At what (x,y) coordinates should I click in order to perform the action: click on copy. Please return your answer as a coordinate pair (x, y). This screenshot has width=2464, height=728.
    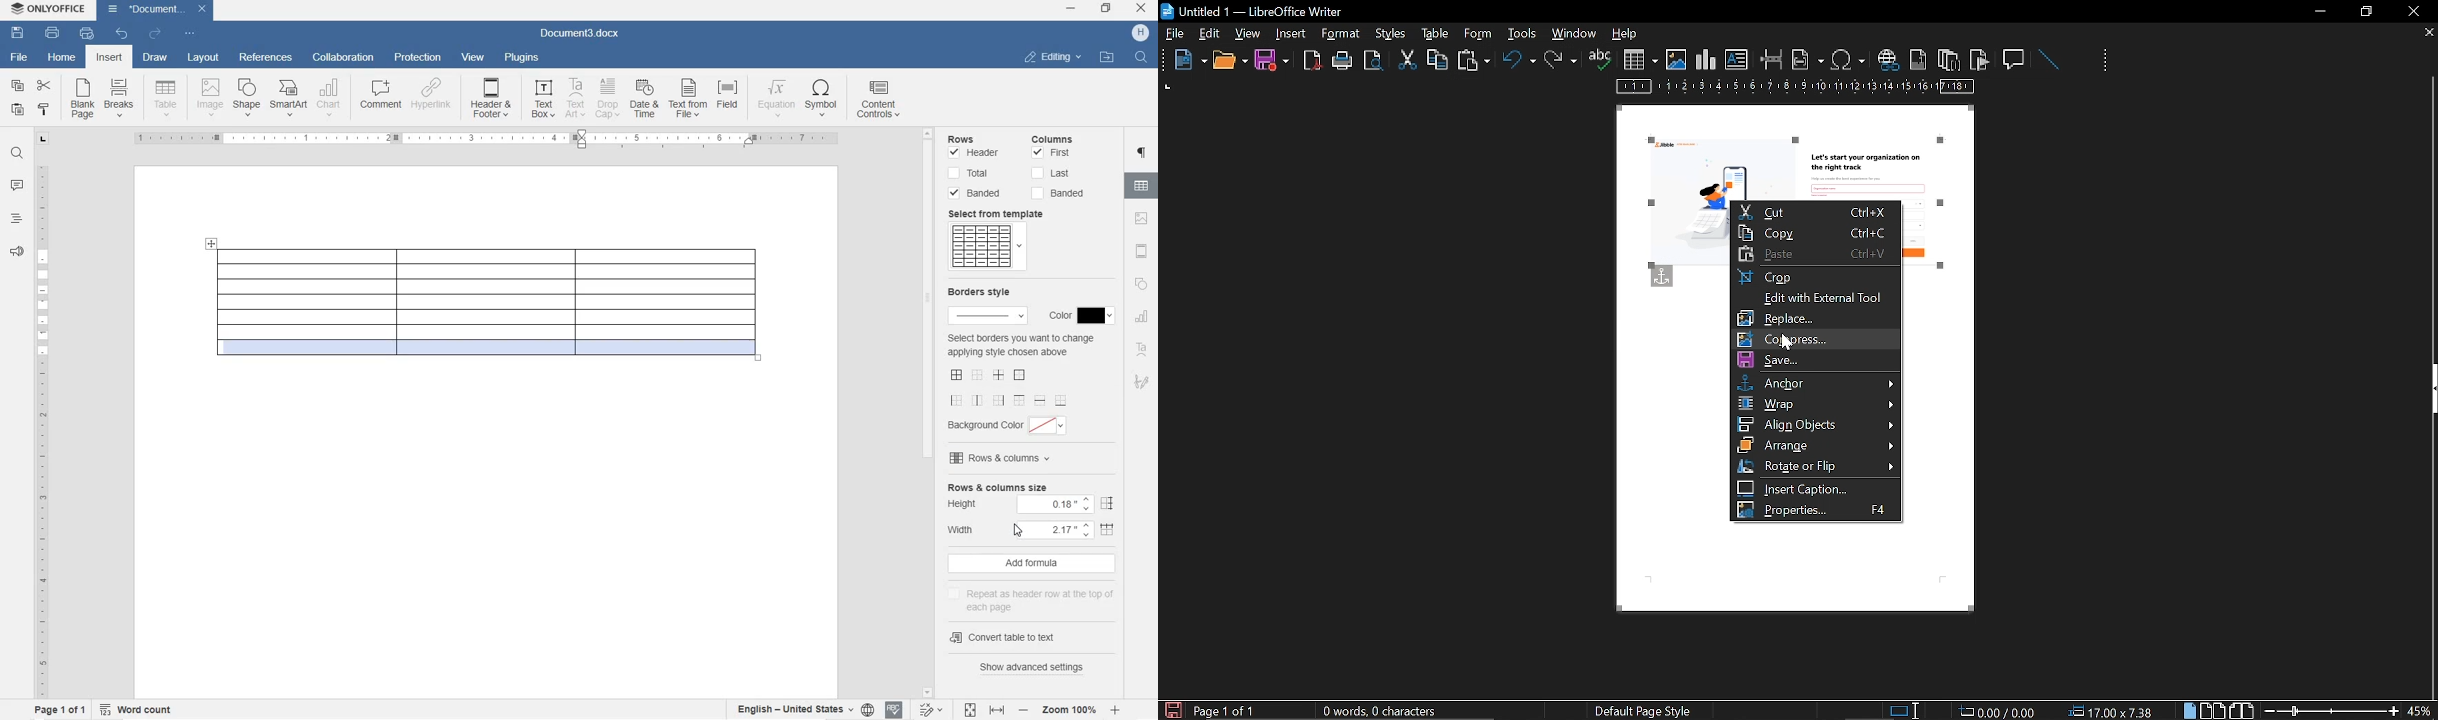
    Looking at the image, I should click on (1815, 232).